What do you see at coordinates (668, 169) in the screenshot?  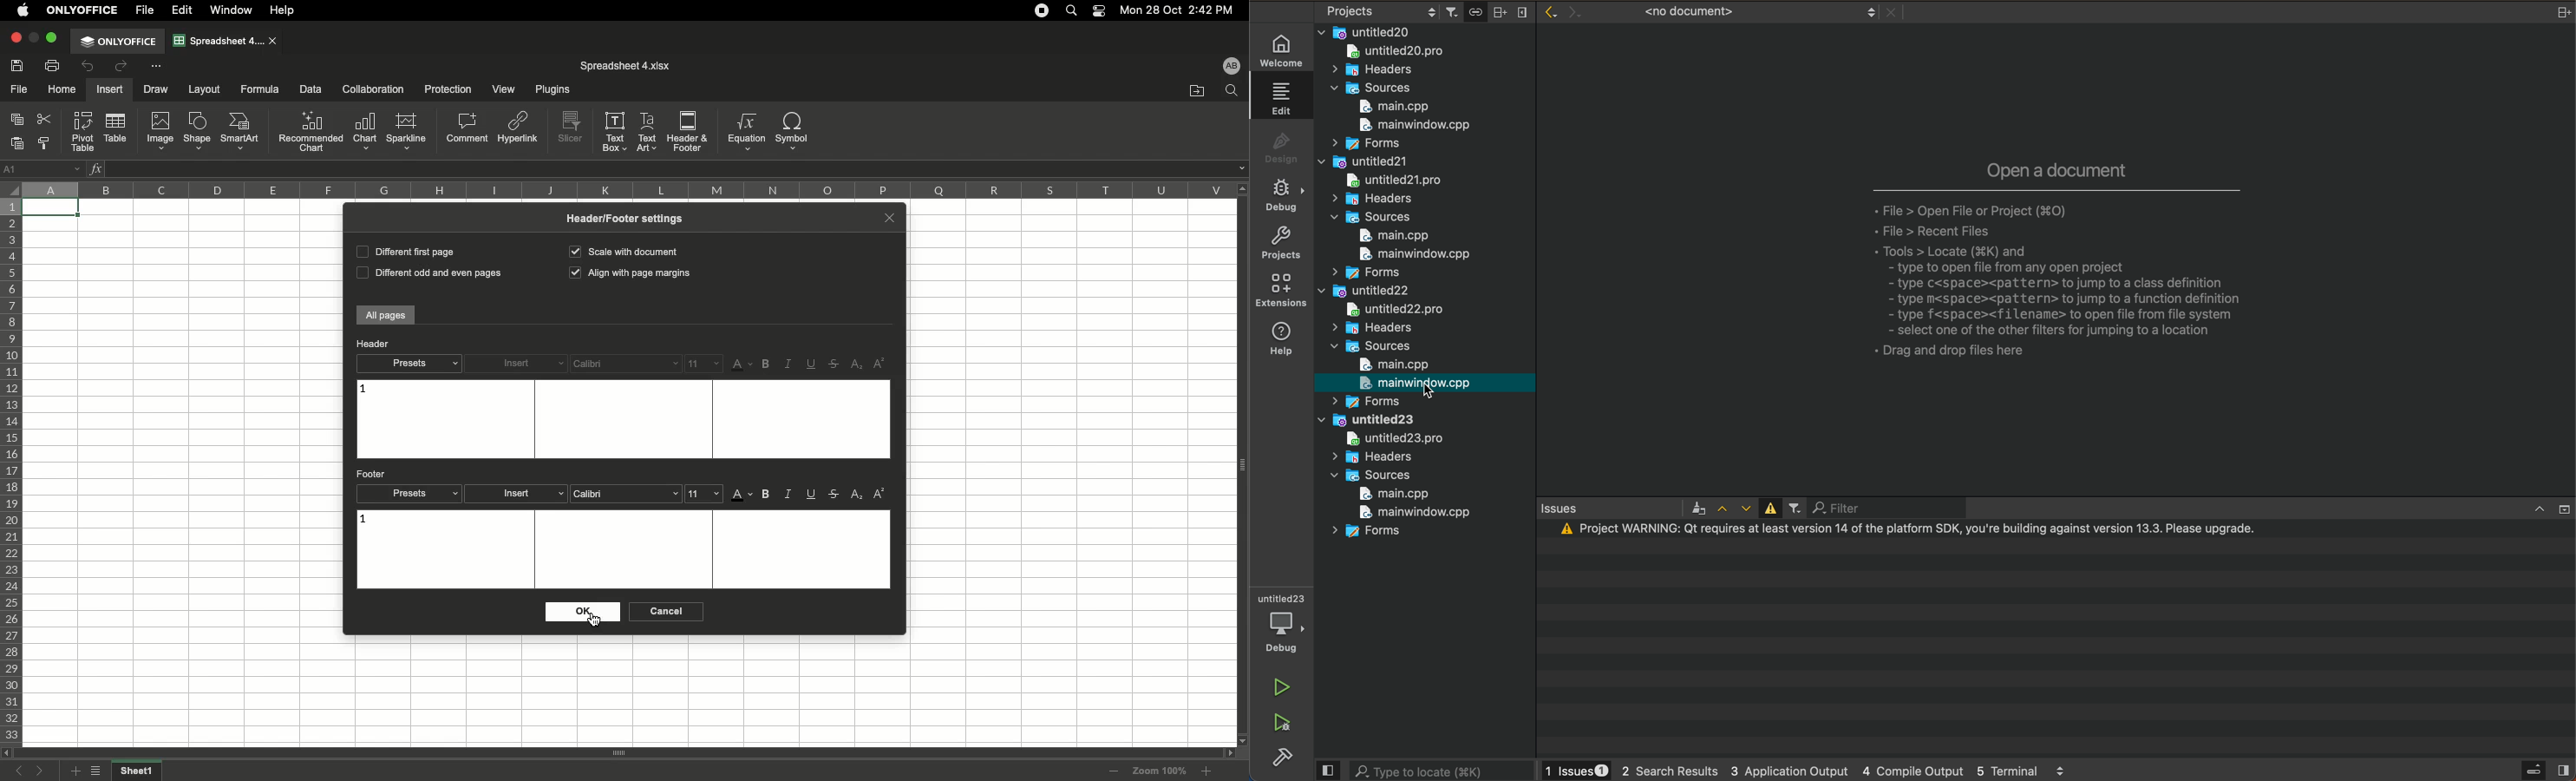 I see `Cell input` at bounding box center [668, 169].